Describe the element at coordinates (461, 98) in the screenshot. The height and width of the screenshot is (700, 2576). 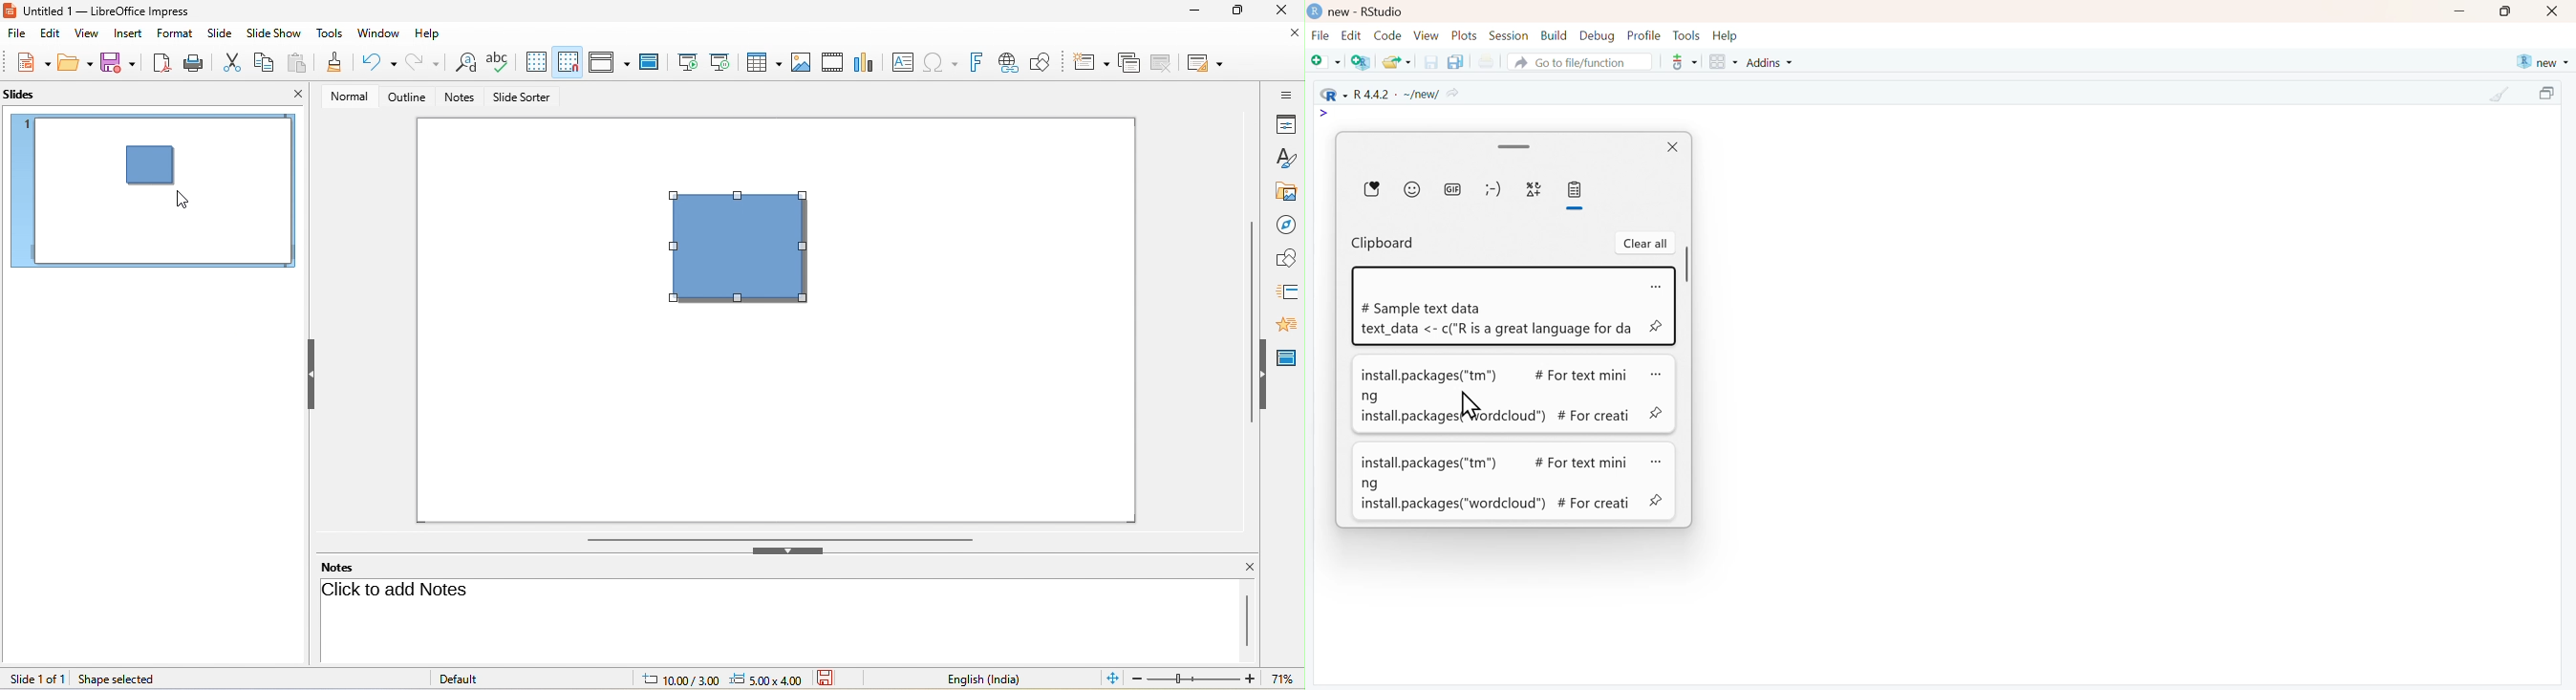
I see `notes` at that location.